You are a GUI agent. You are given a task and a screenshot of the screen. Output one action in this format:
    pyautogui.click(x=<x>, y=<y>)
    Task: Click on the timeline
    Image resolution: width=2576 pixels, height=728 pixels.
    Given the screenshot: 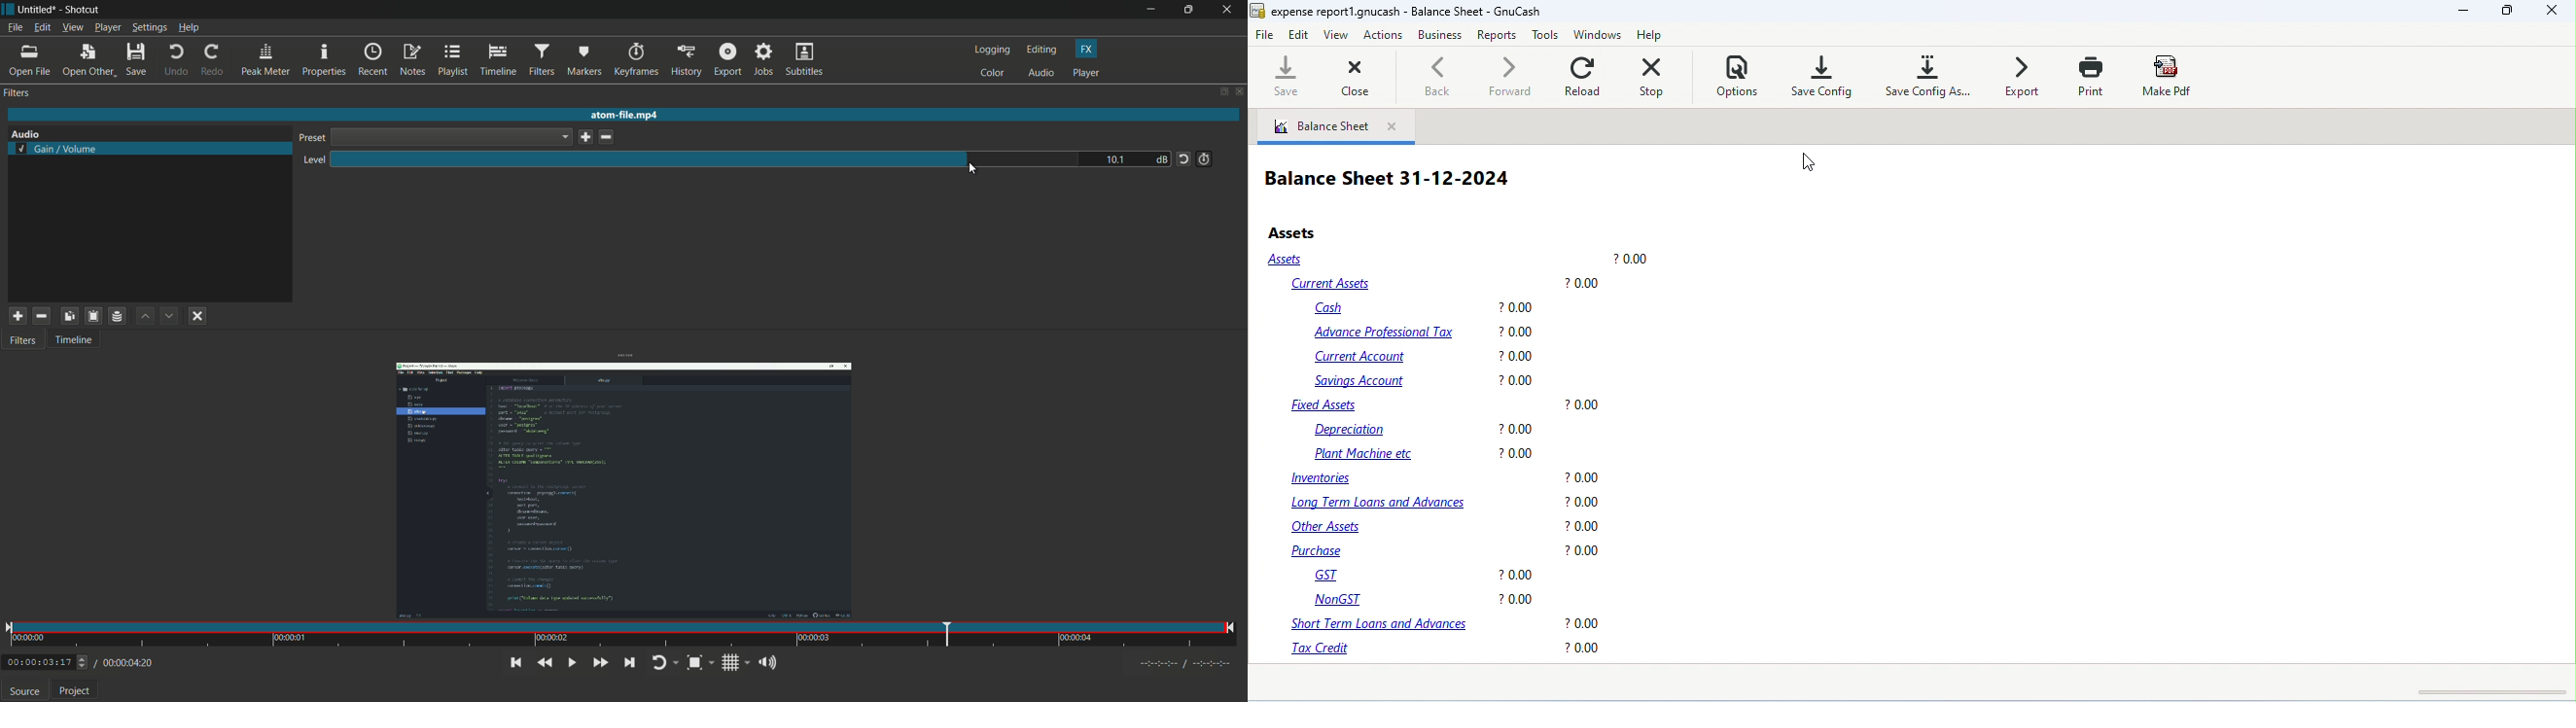 What is the action you would take?
    pyautogui.click(x=497, y=60)
    